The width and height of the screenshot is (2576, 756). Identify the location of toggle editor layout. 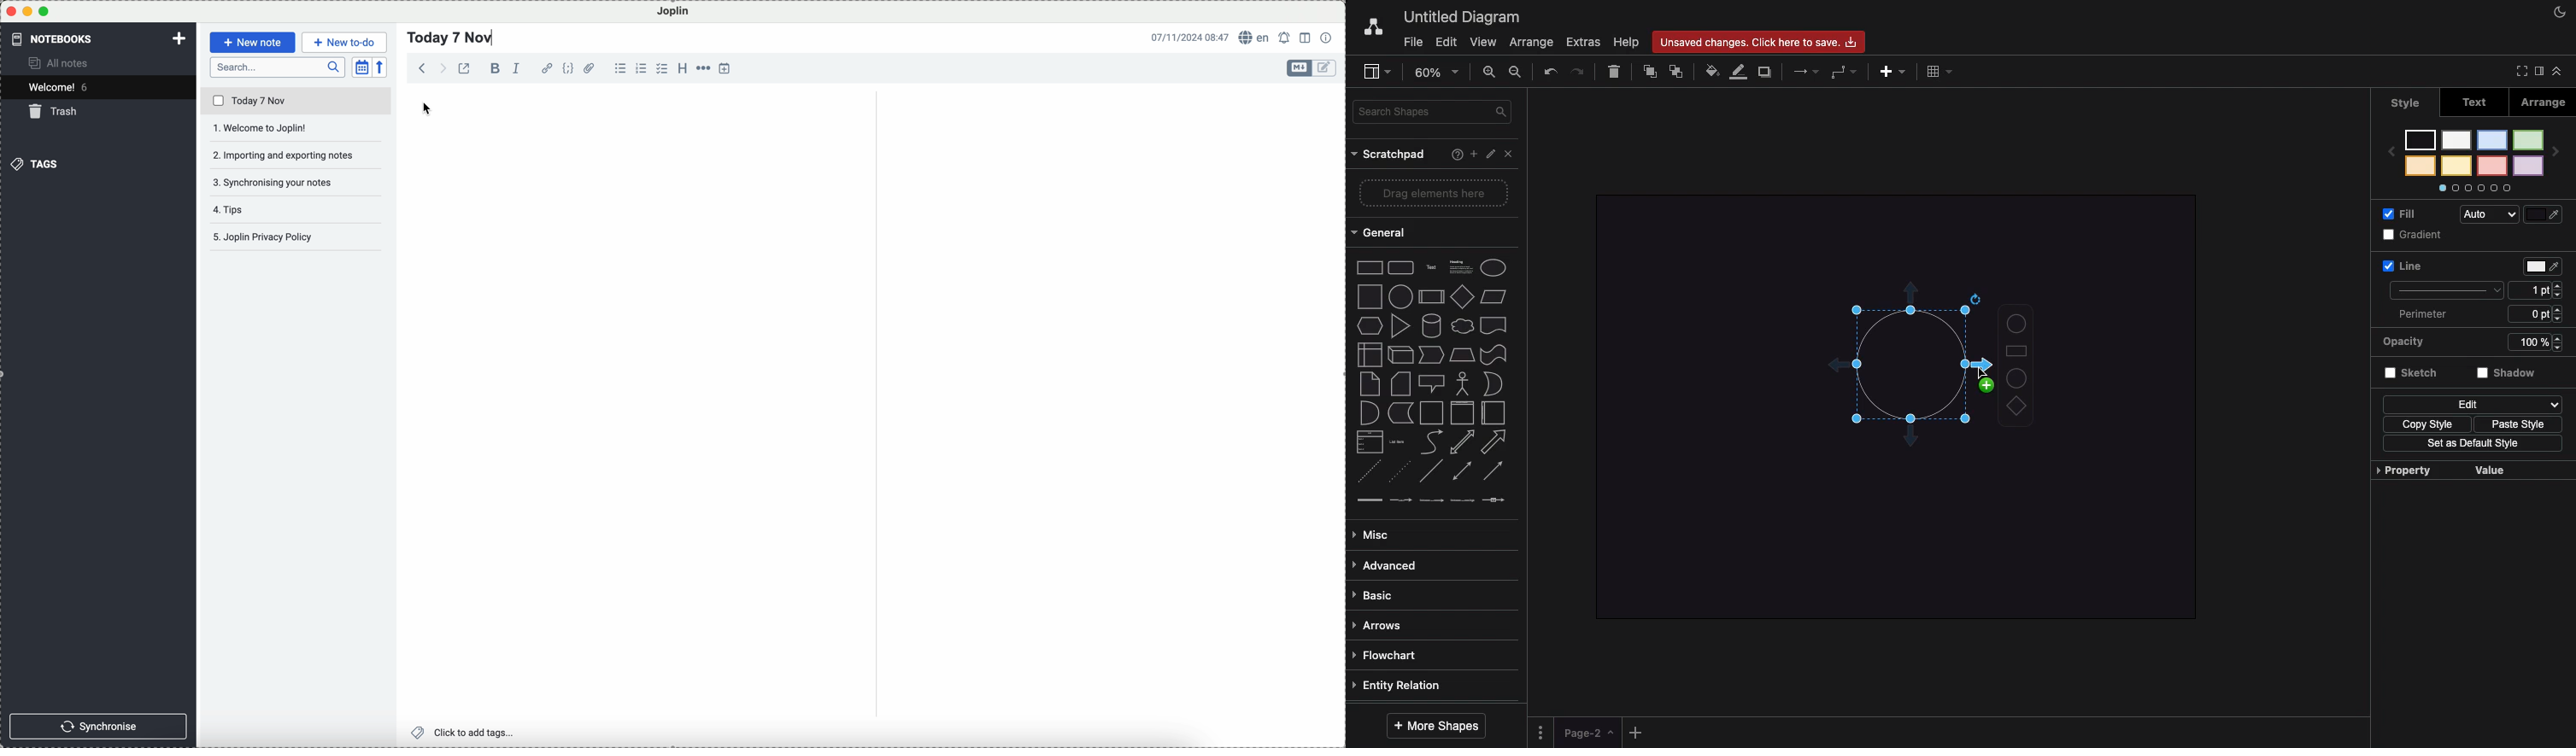
(1307, 38).